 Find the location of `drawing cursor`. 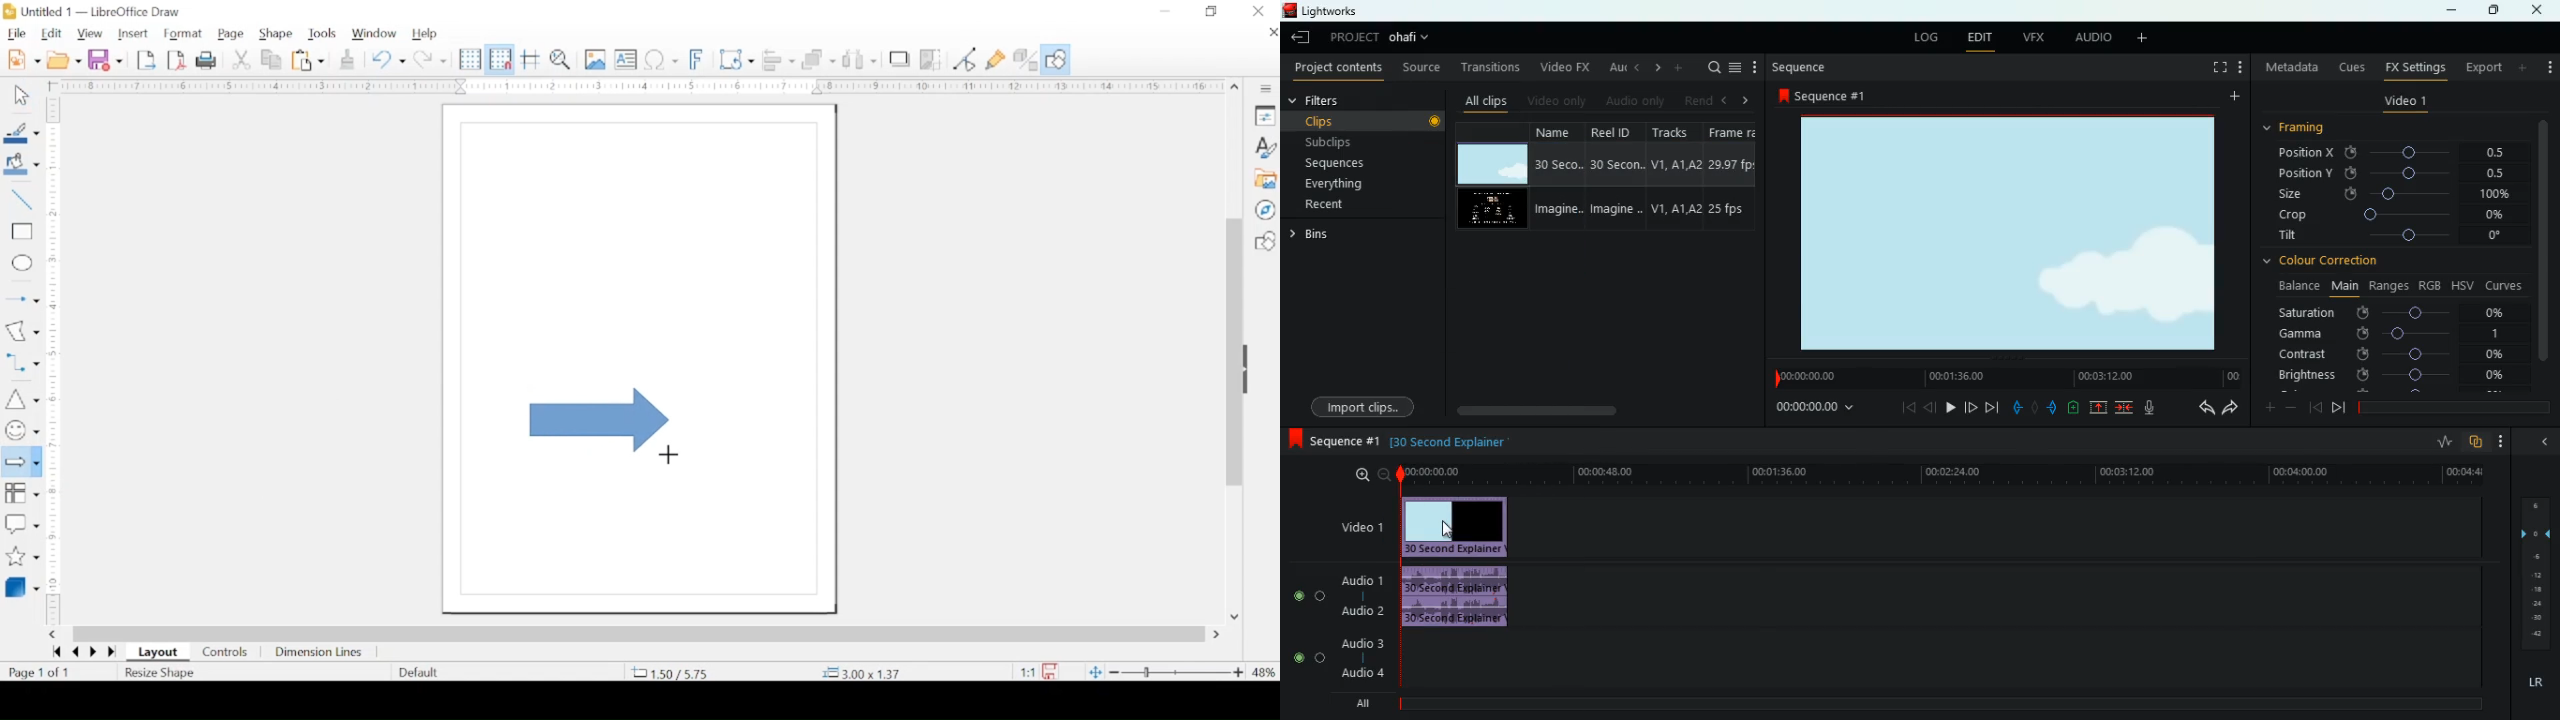

drawing cursor is located at coordinates (669, 455).